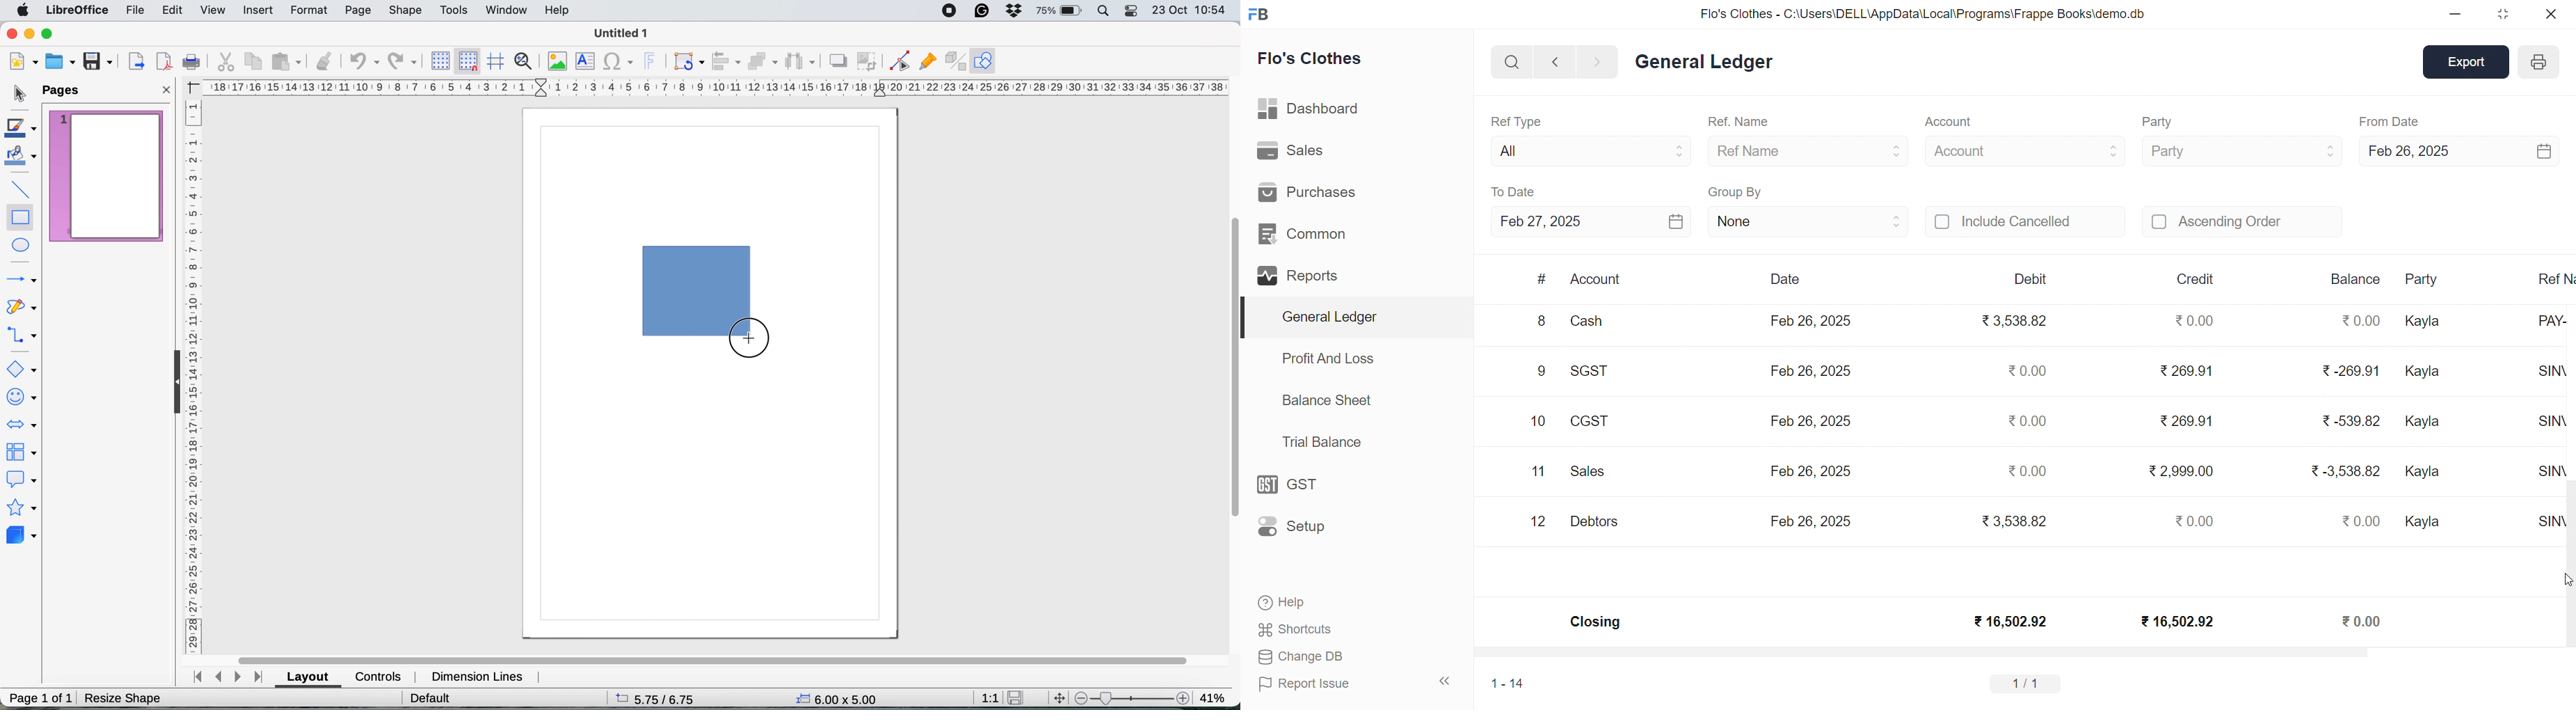  I want to click on Feb 27, 2025, so click(1591, 221).